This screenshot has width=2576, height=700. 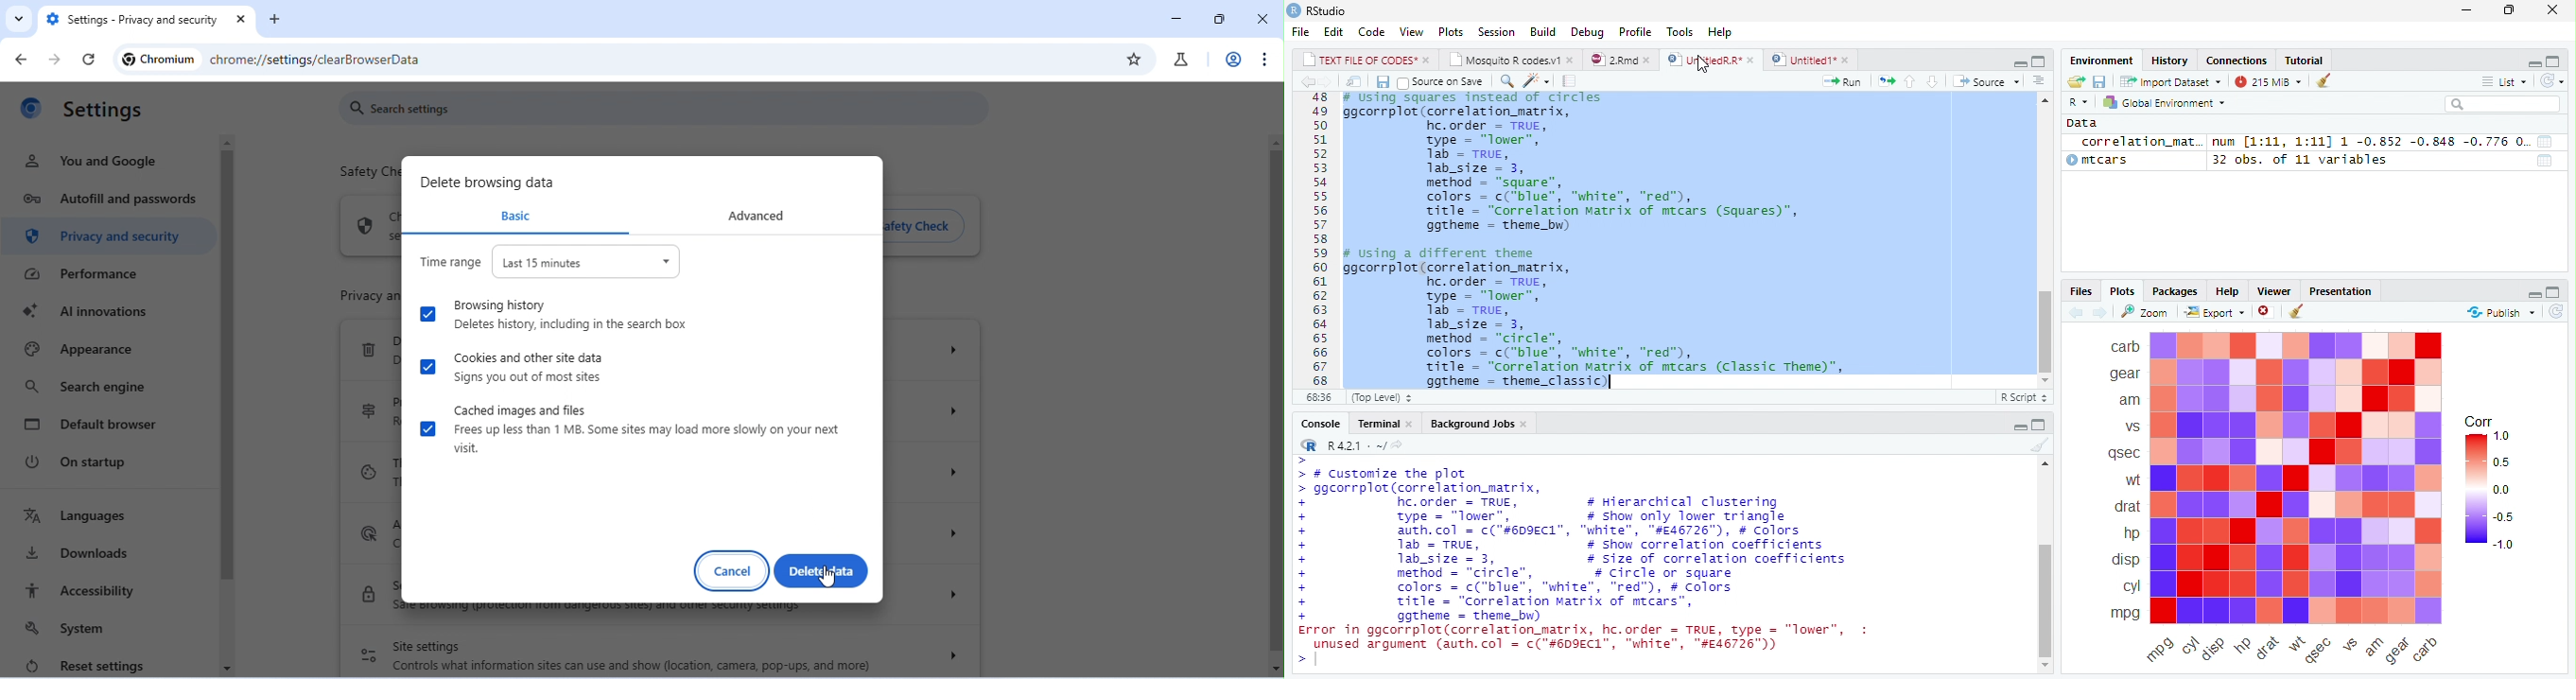 I want to click on = List, so click(x=2506, y=82).